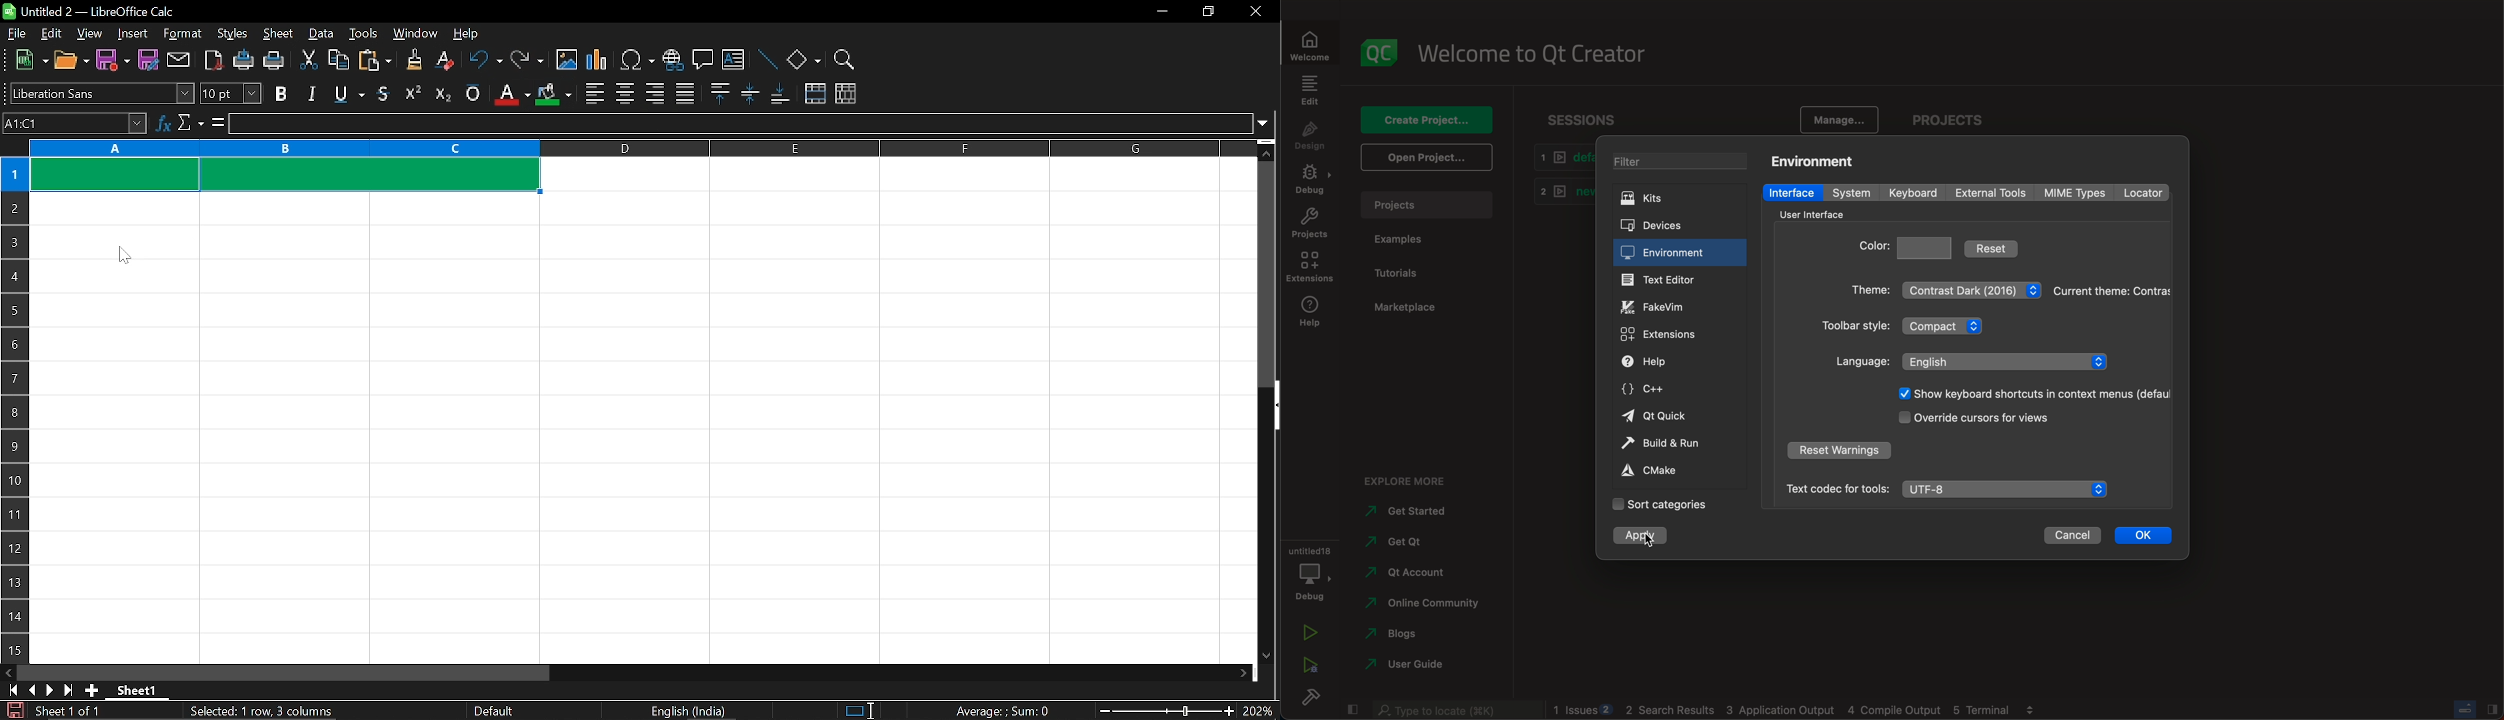 The height and width of the screenshot is (728, 2520). I want to click on undo, so click(484, 61).